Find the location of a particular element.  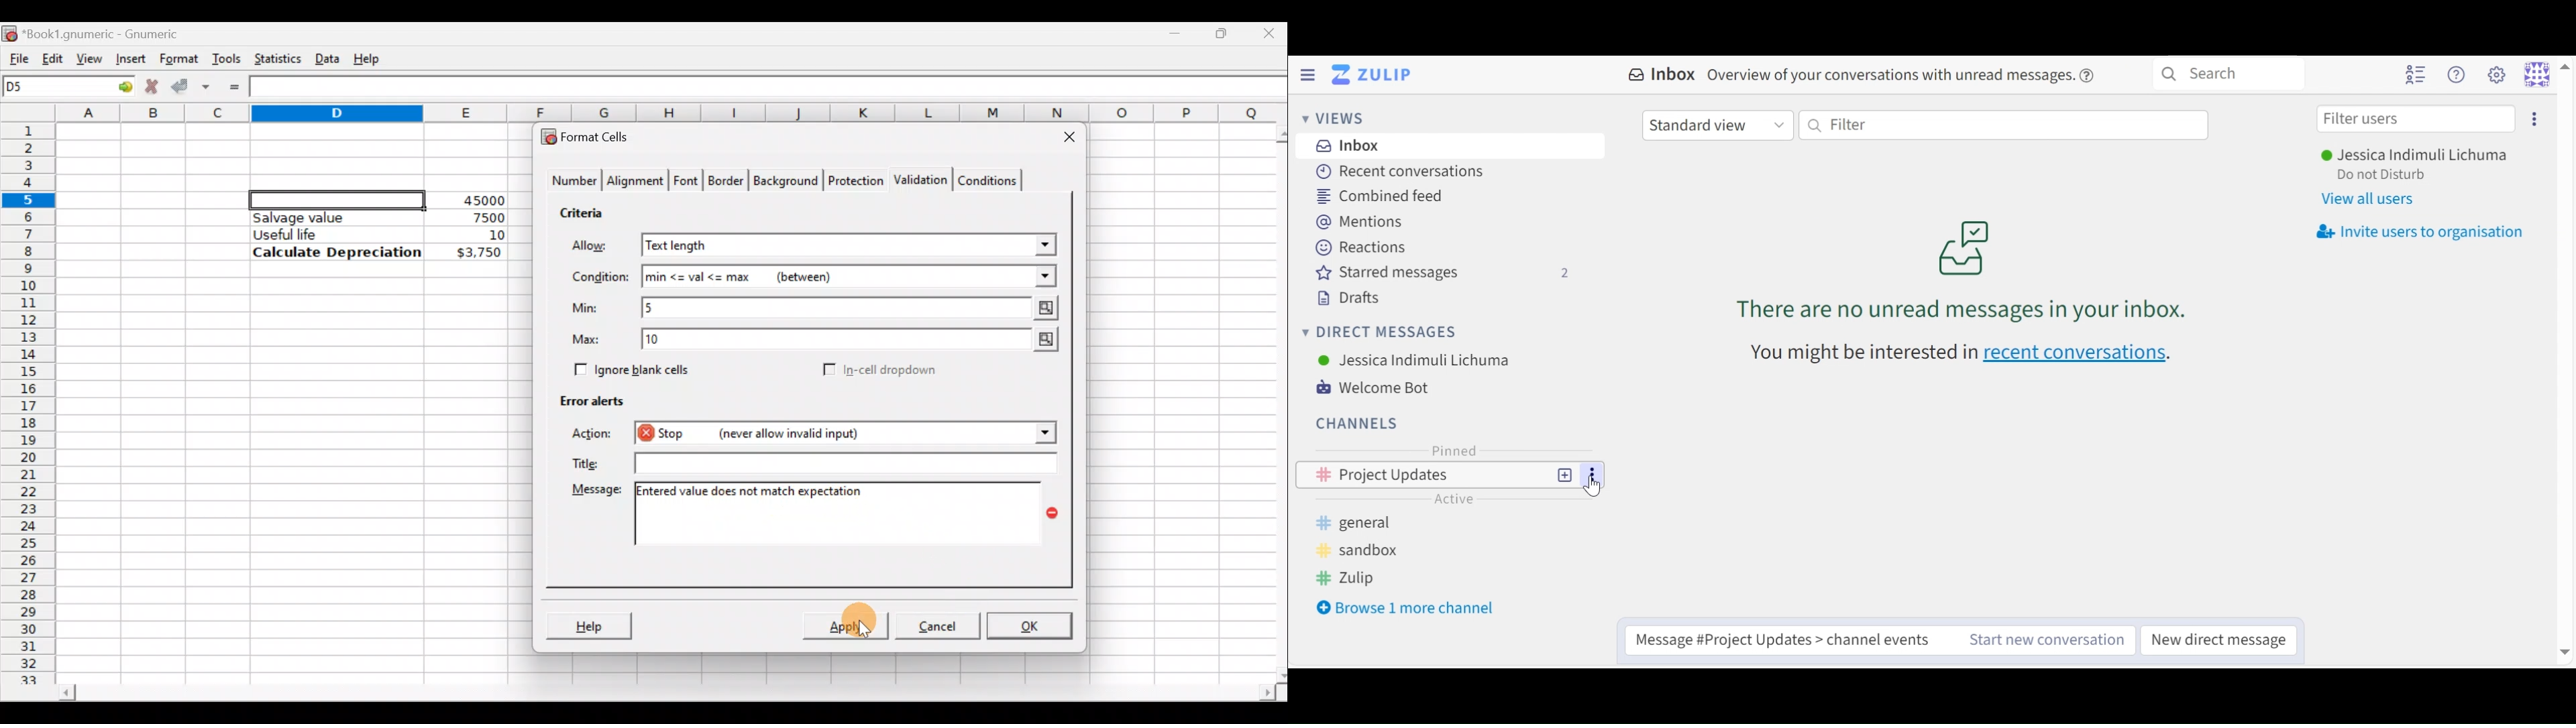

Main menu is located at coordinates (2498, 73).